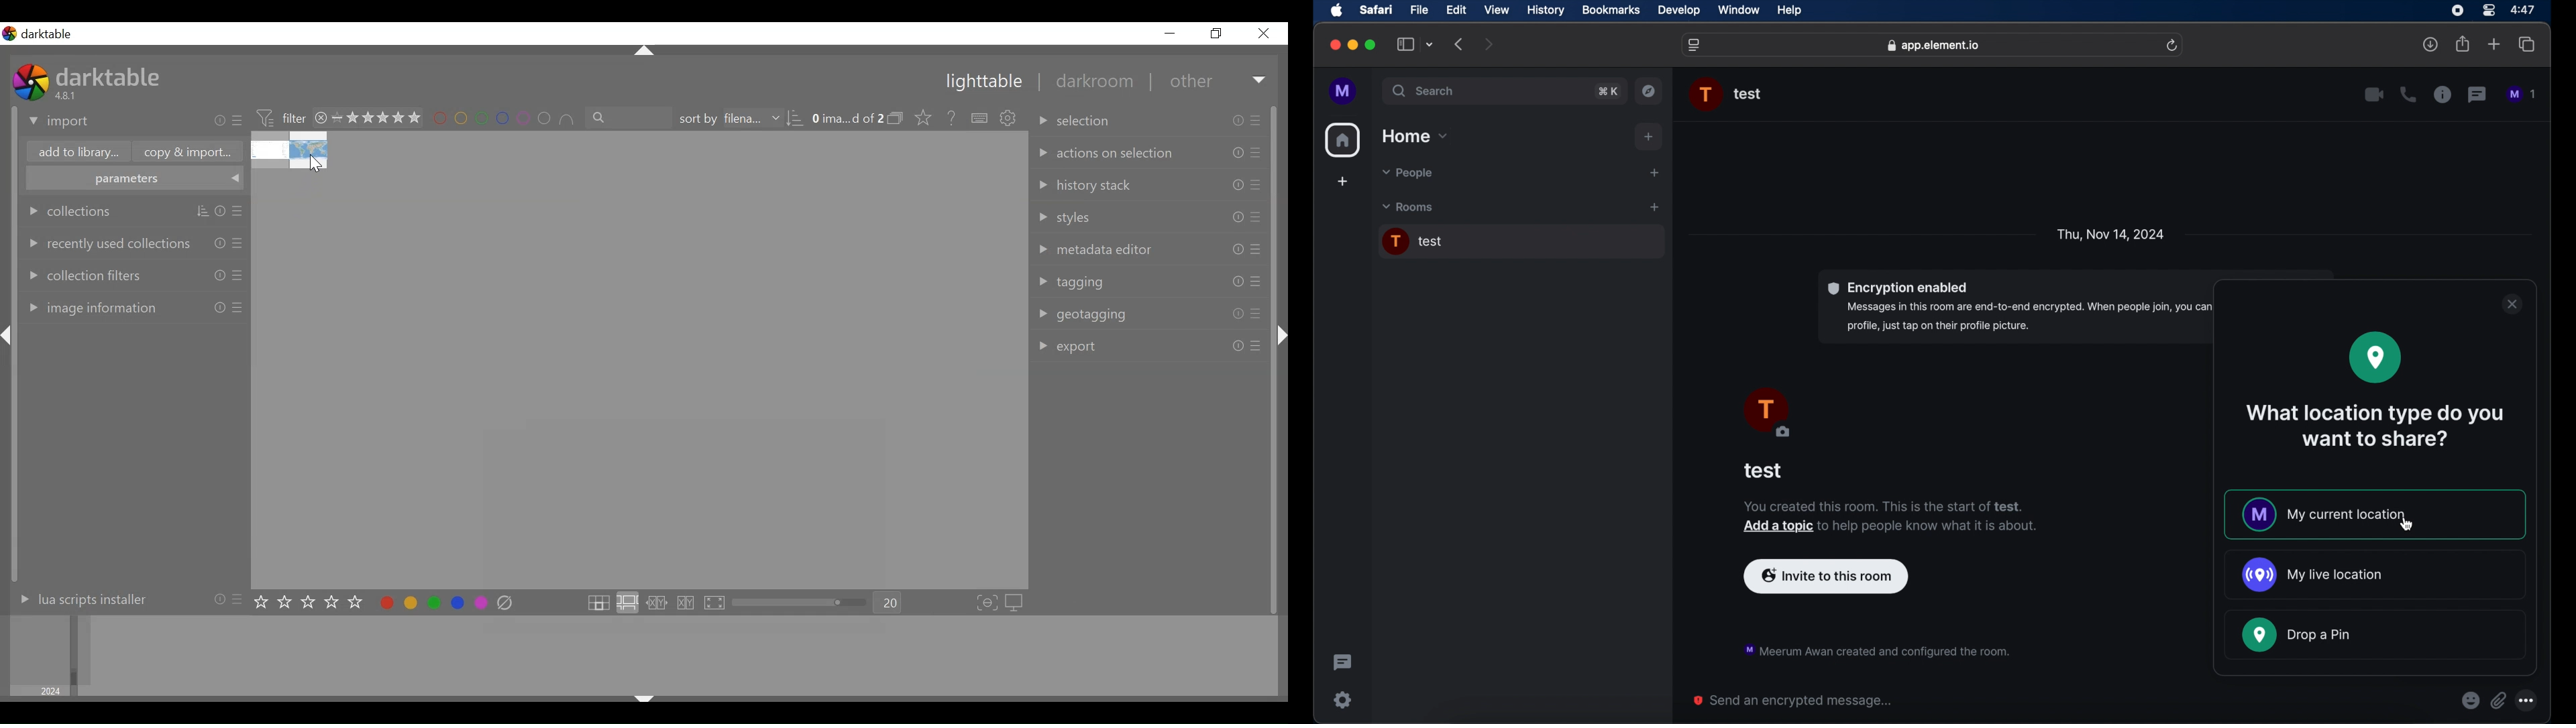  I want to click on rooms dropdown, so click(1408, 207).